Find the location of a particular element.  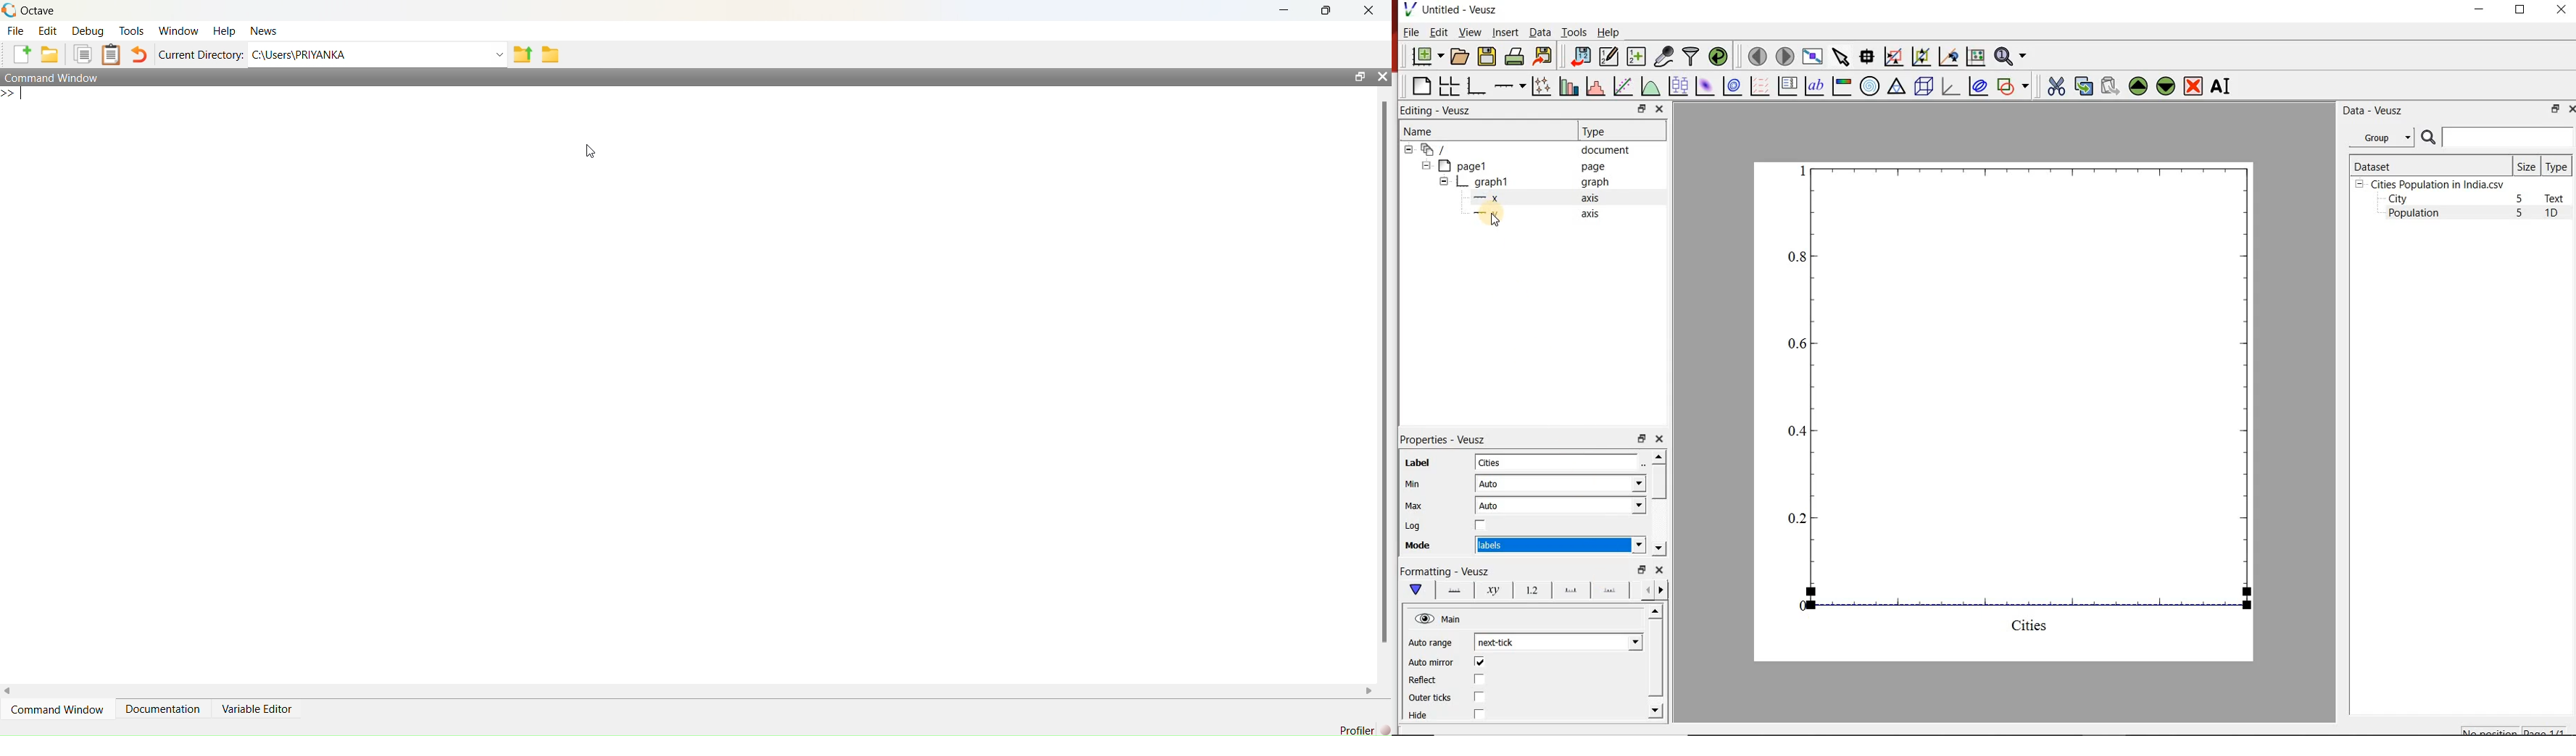

paste widget from the clipboard is located at coordinates (2110, 86).